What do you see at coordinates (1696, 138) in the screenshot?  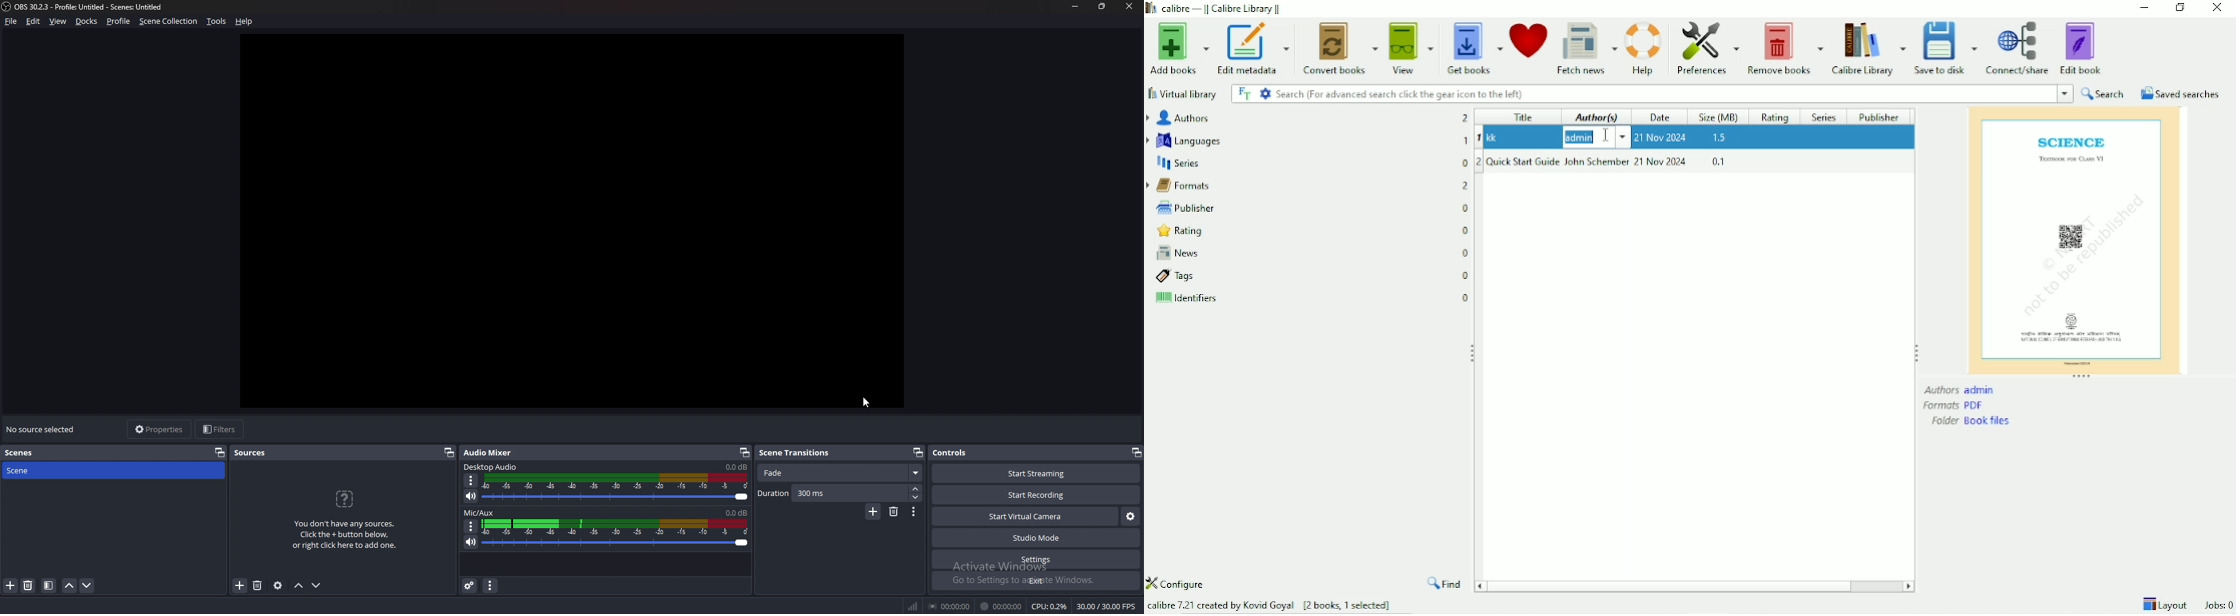 I see `kk` at bounding box center [1696, 138].